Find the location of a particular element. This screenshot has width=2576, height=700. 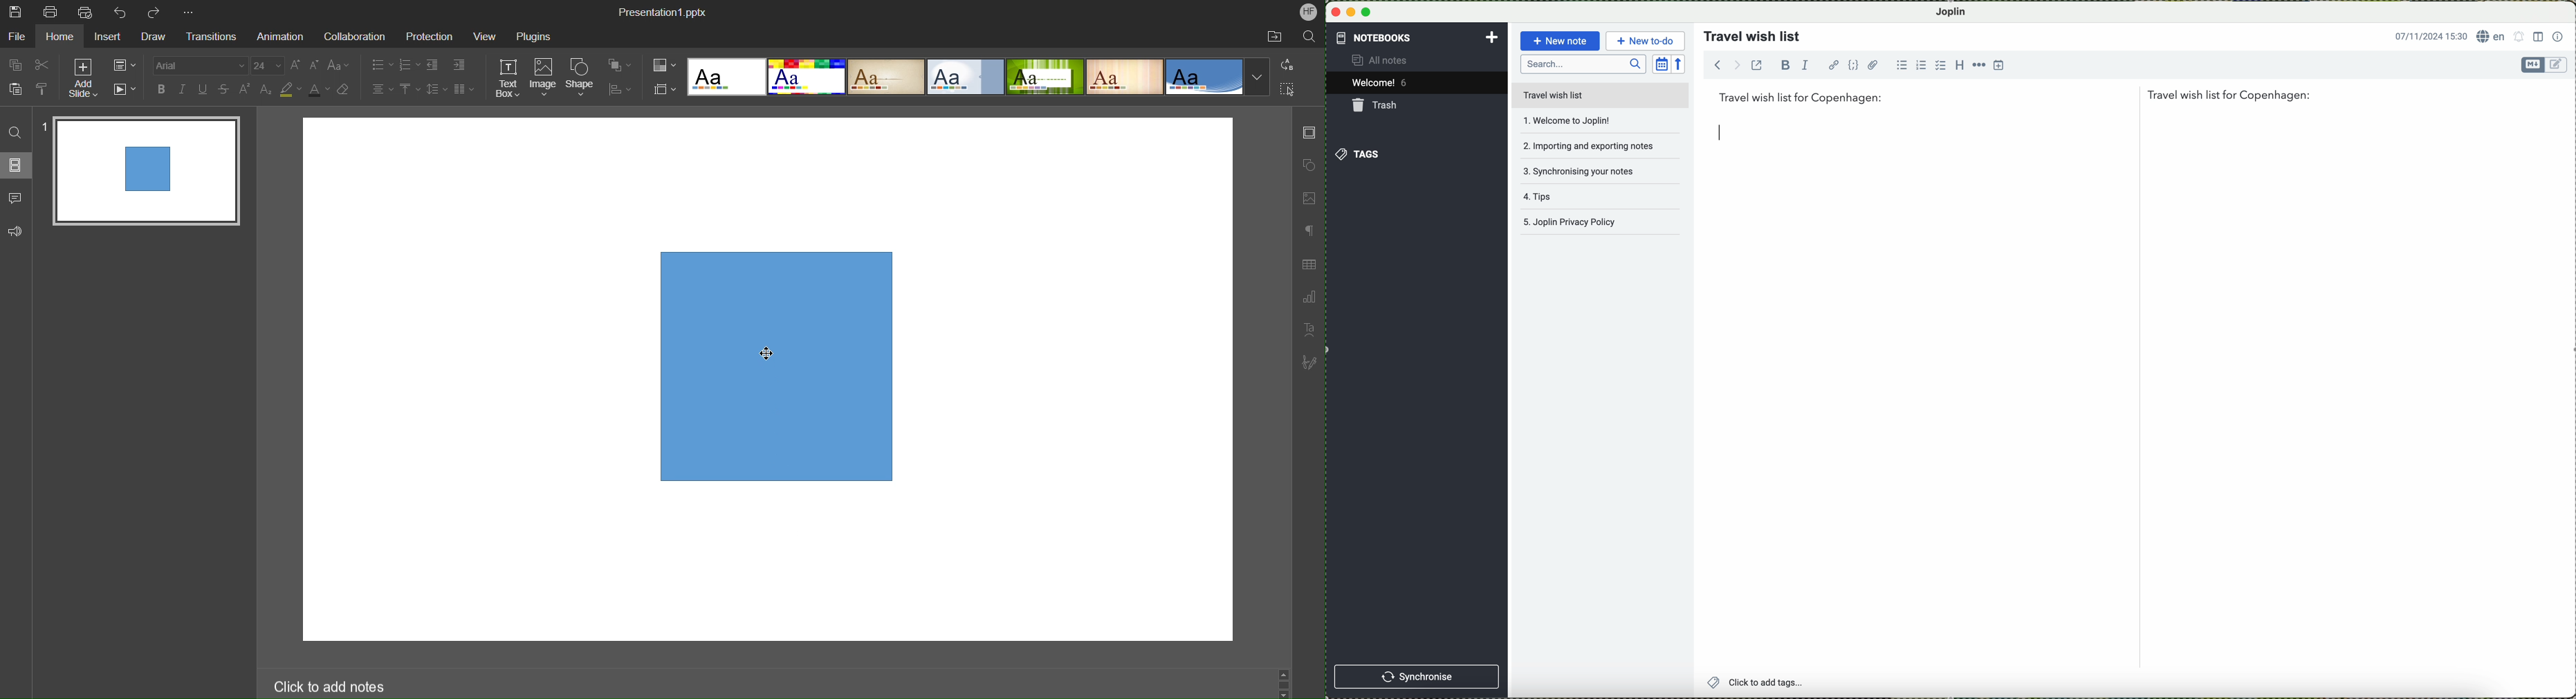

welcome 5 is located at coordinates (1382, 84).